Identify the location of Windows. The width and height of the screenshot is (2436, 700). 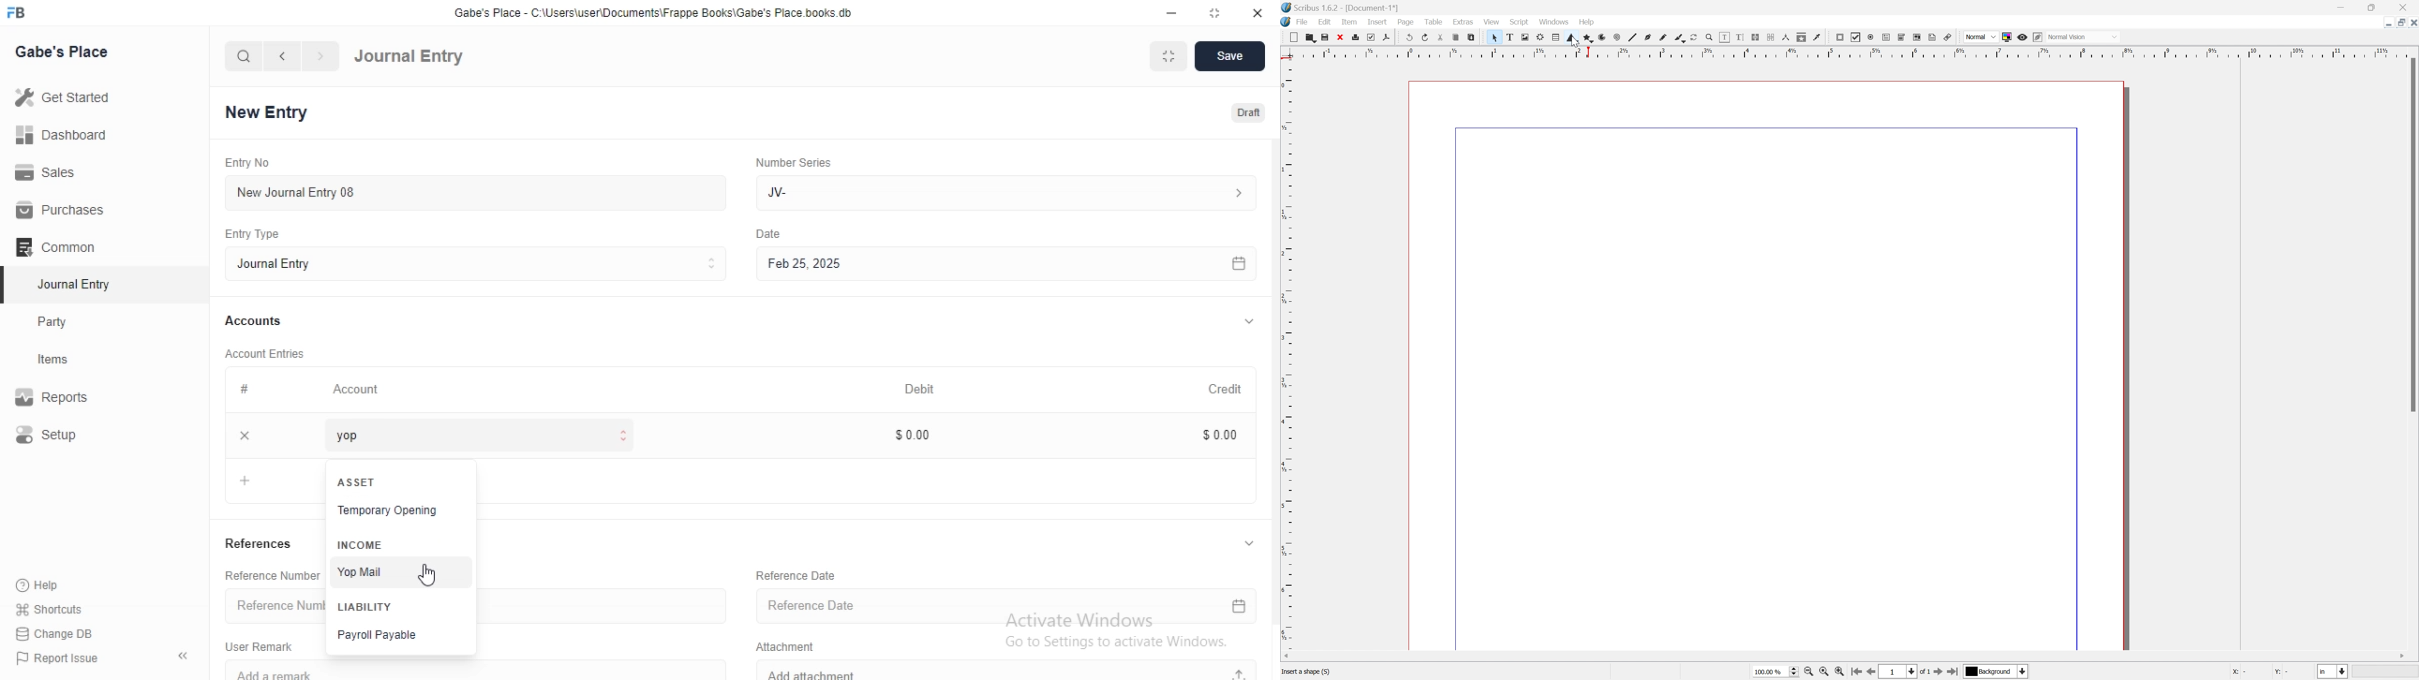
(1554, 20).